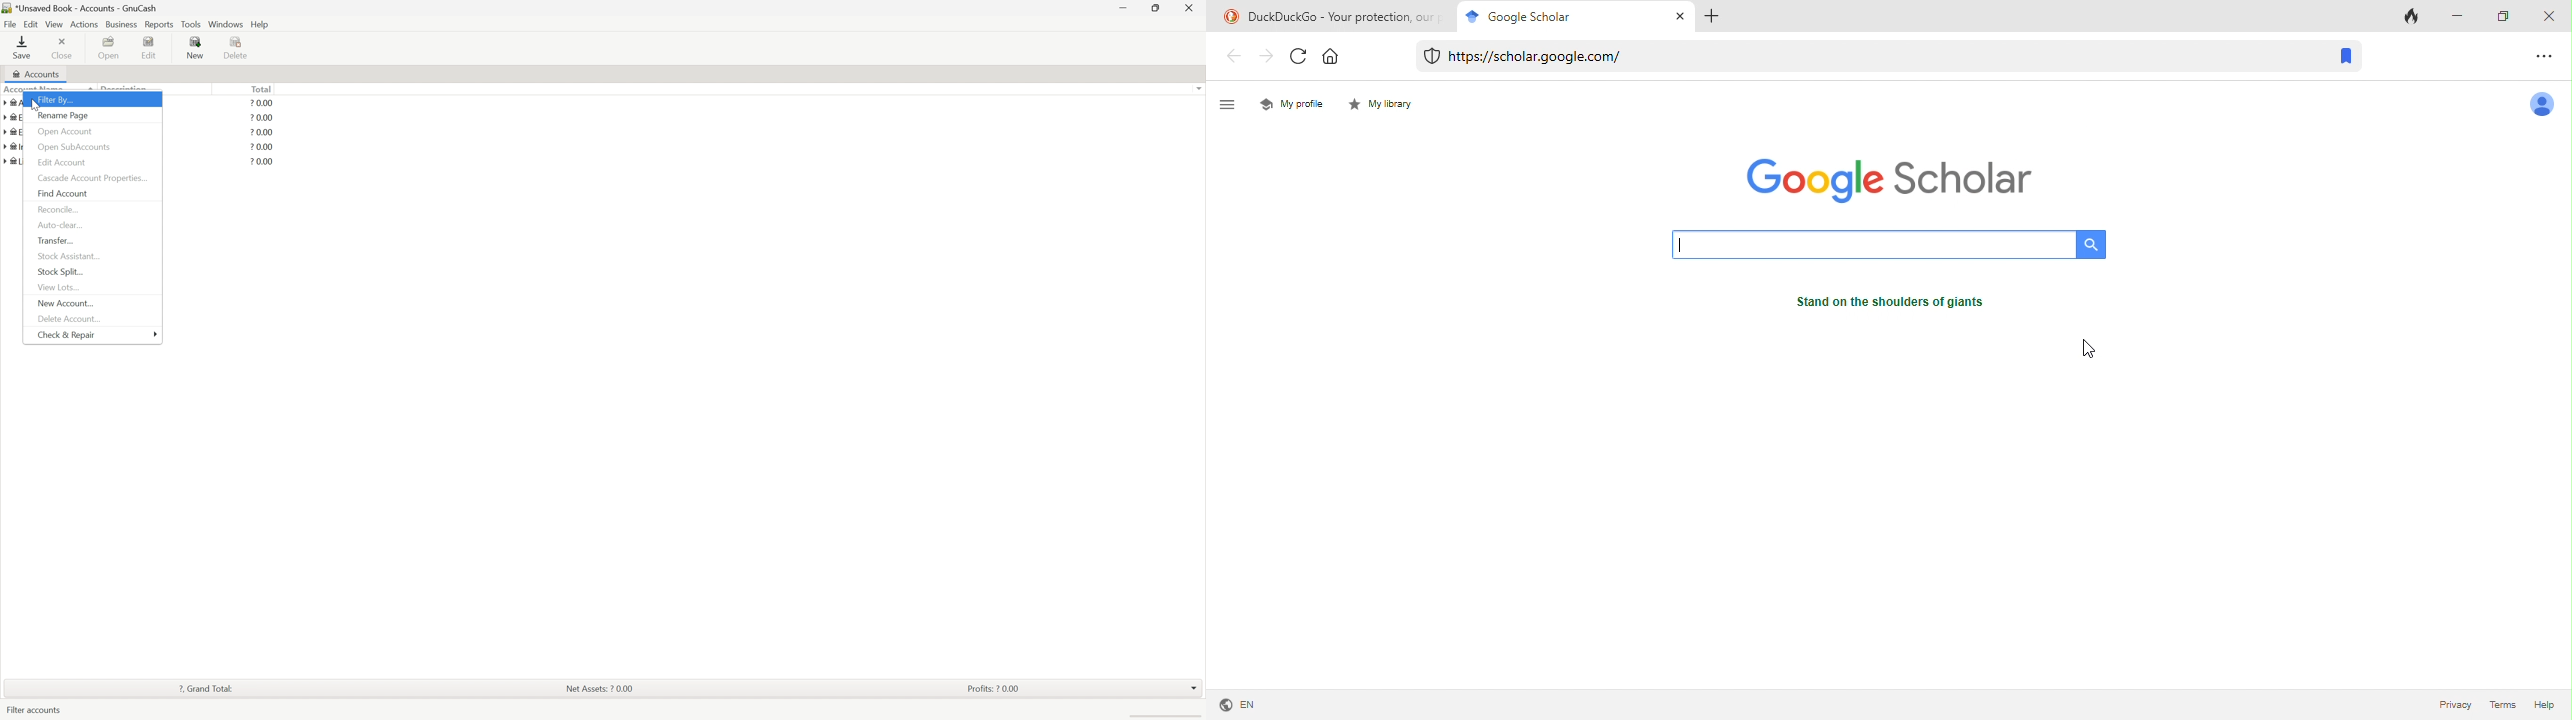 This screenshot has width=2576, height=728. I want to click on Check and repair, so click(99, 333).